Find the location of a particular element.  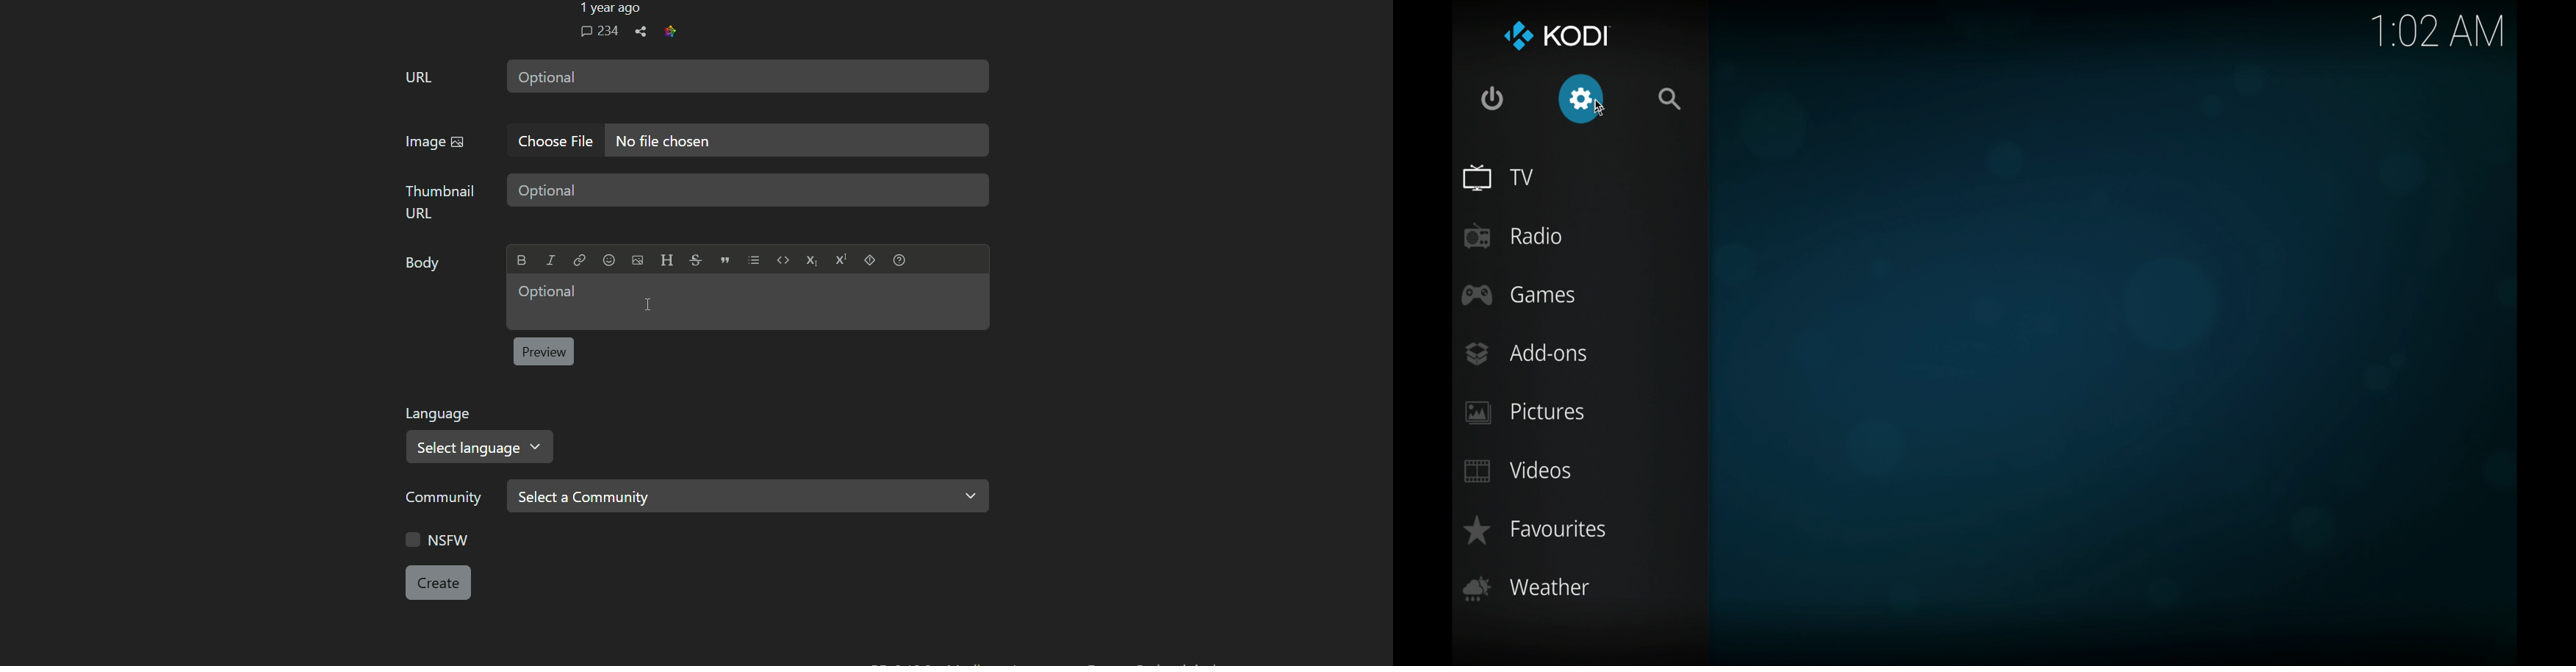

Subscript is located at coordinates (811, 260).